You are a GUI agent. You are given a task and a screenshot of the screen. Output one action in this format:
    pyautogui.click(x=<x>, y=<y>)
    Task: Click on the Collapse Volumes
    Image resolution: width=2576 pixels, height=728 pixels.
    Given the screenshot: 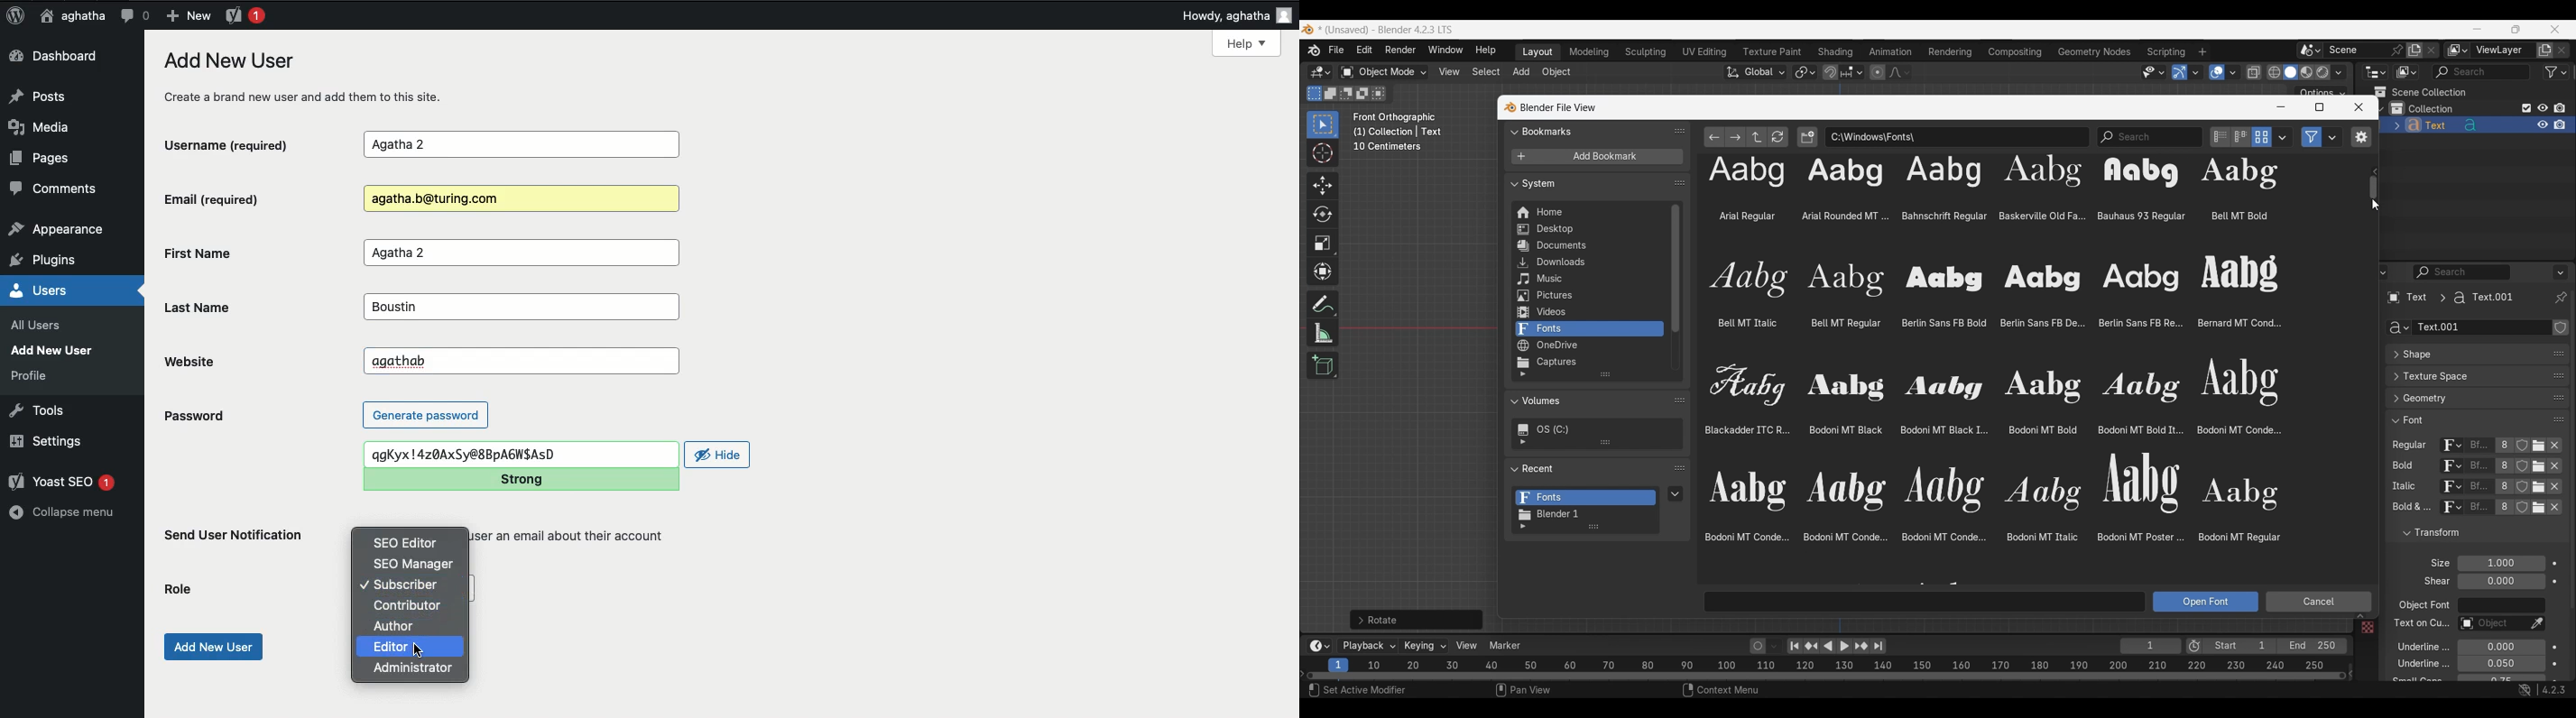 What is the action you would take?
    pyautogui.click(x=1584, y=402)
    